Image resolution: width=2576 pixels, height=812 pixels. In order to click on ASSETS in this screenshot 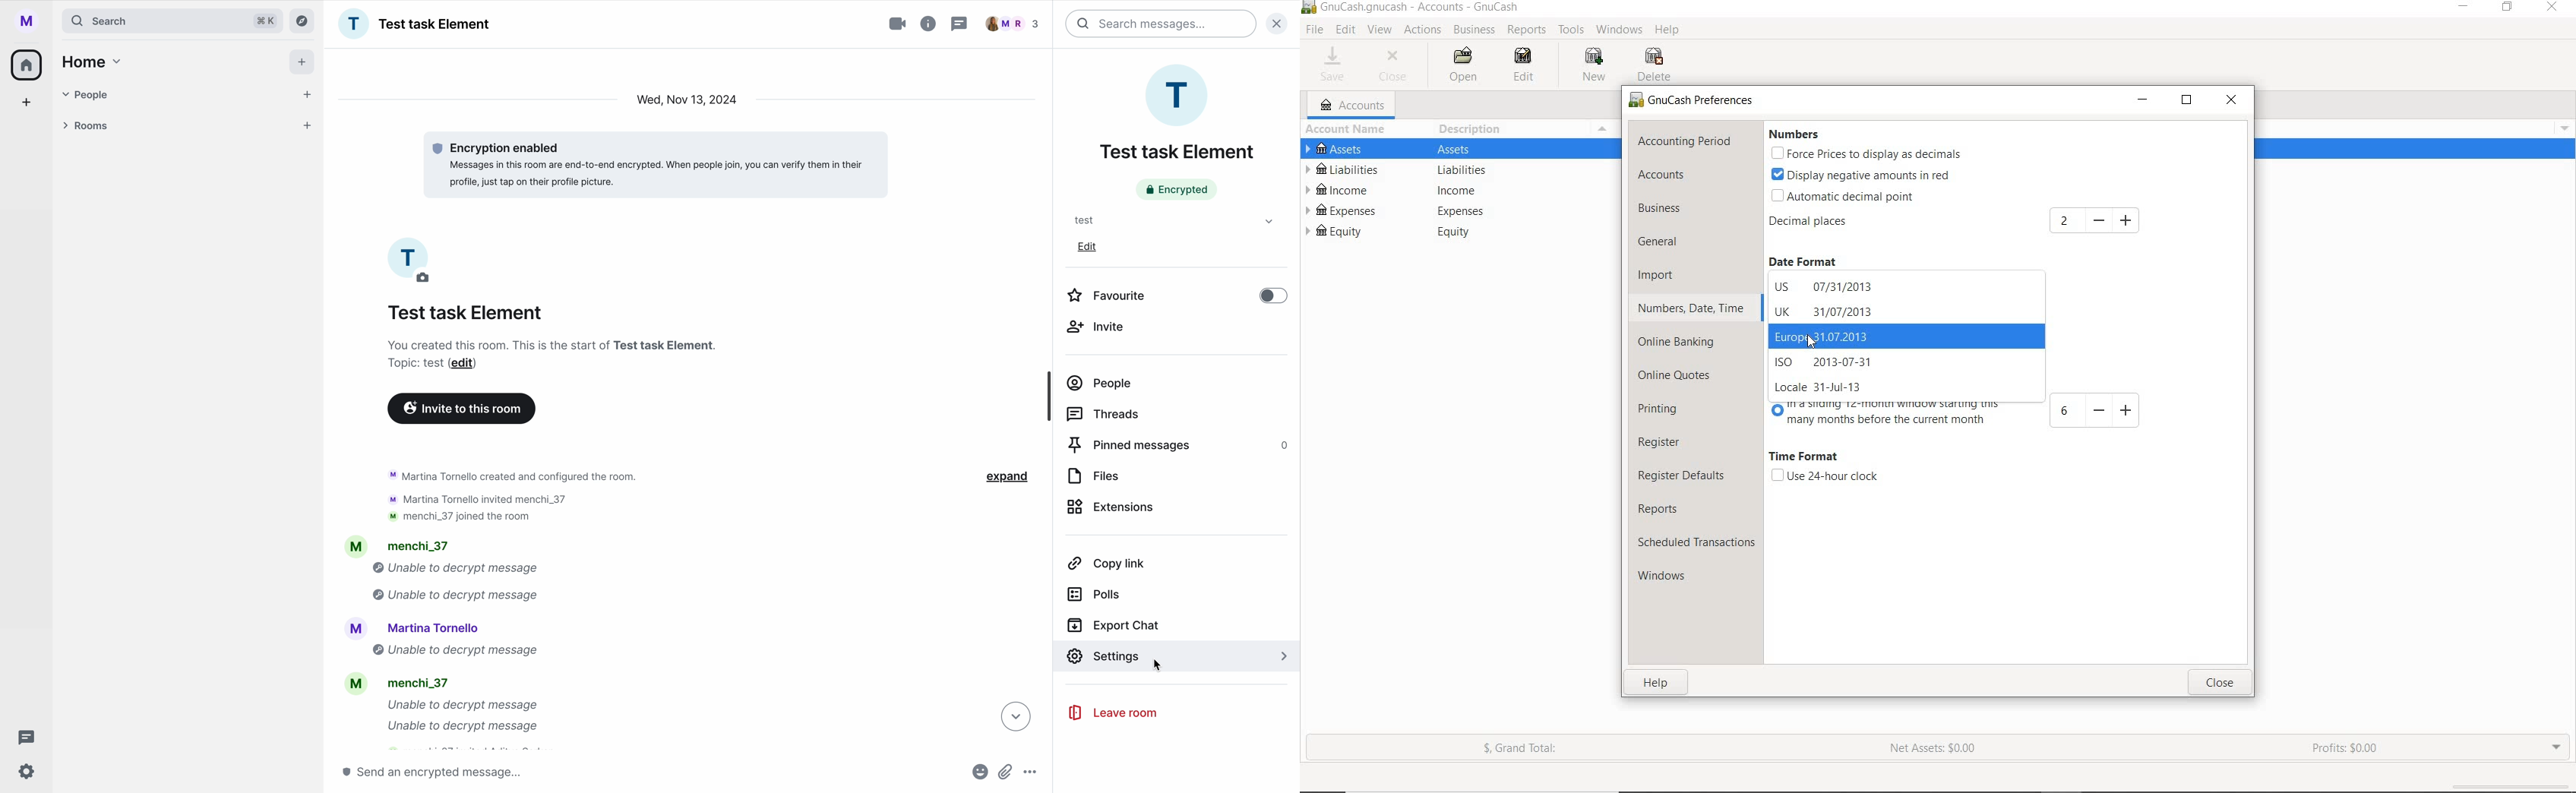, I will do `click(1459, 150)`.